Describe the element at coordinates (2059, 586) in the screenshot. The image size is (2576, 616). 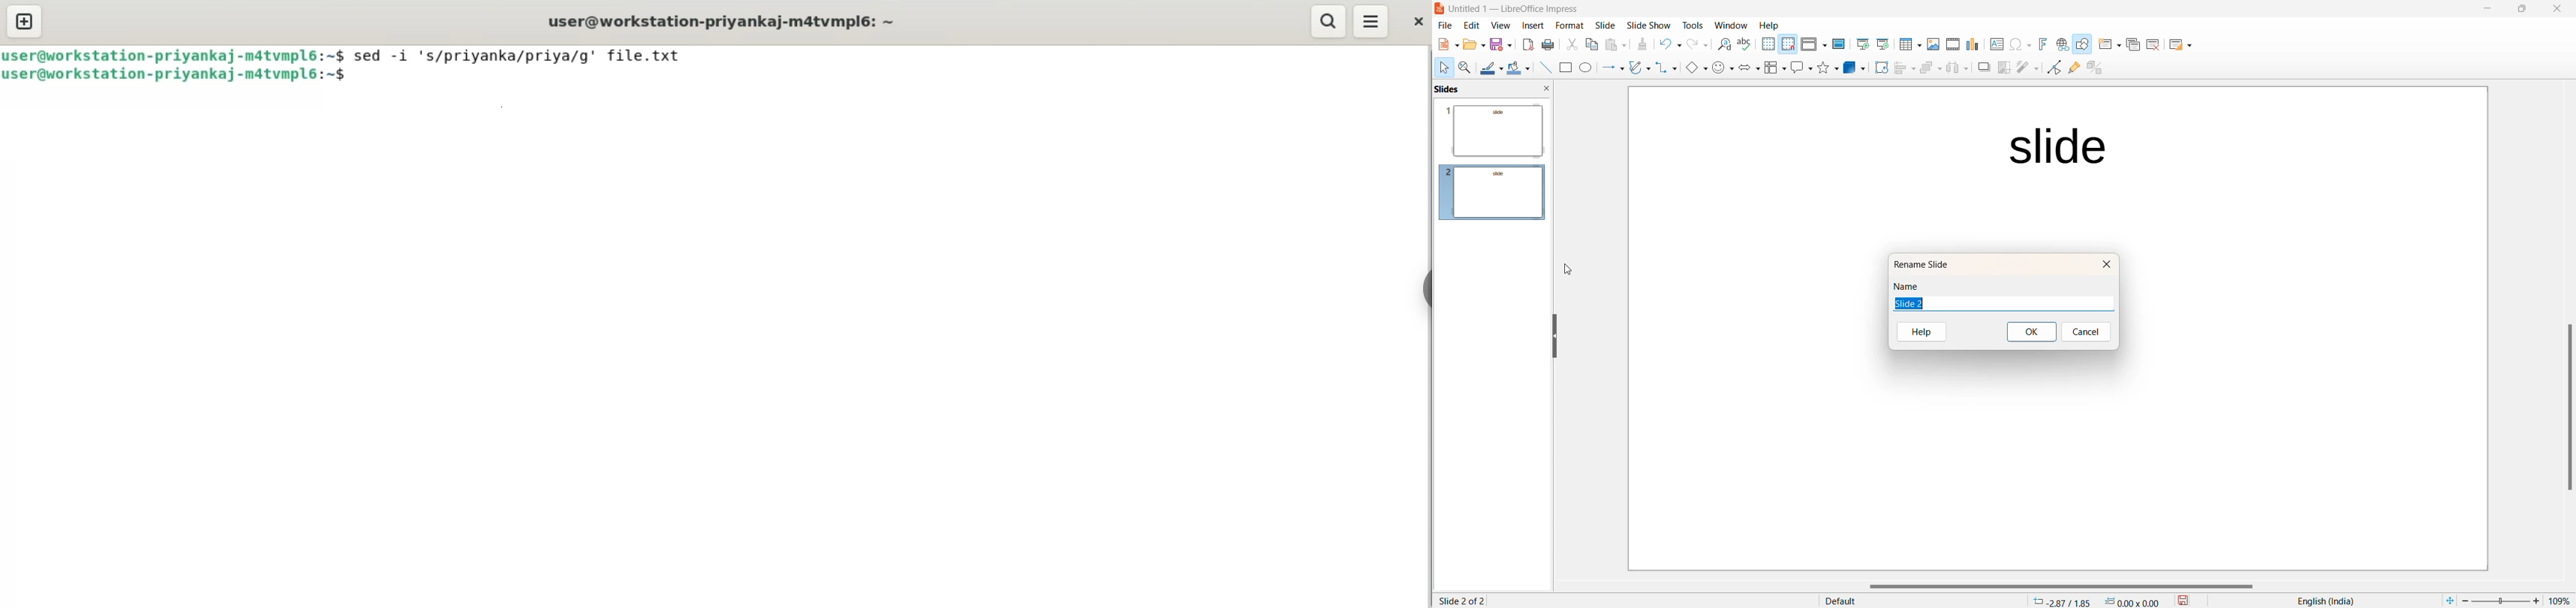
I see `horizontal scrollbar` at that location.